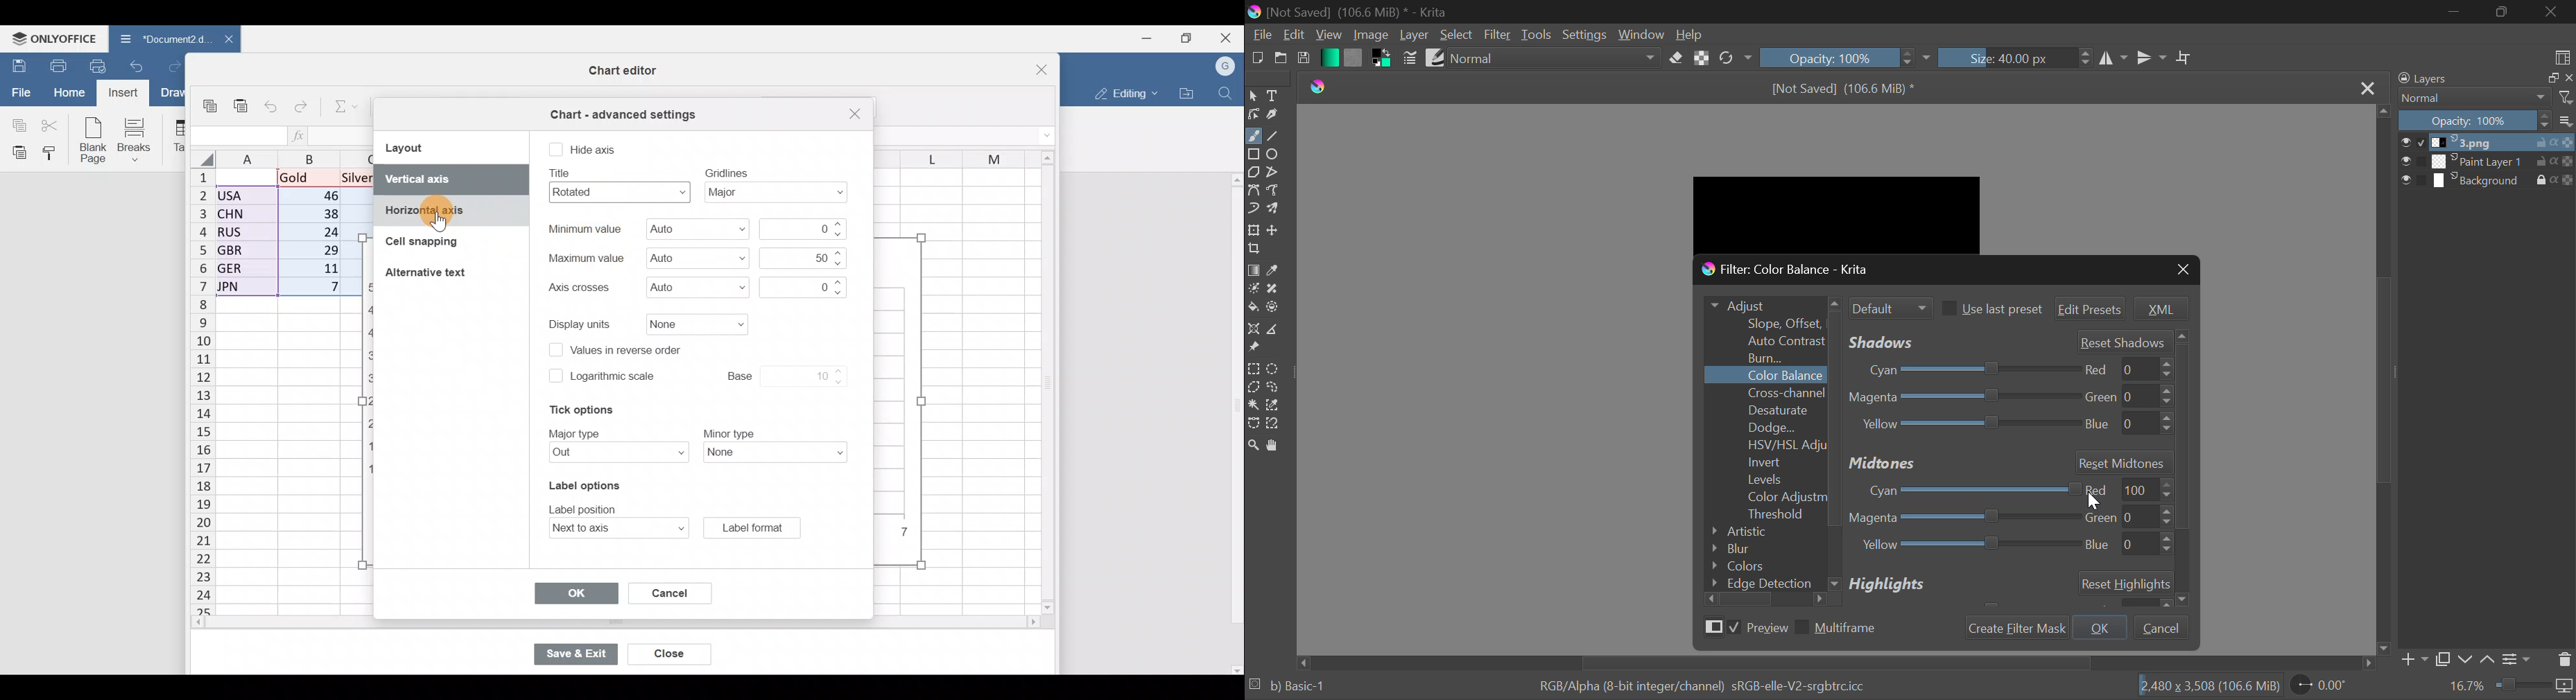  I want to click on Columns, so click(949, 154).